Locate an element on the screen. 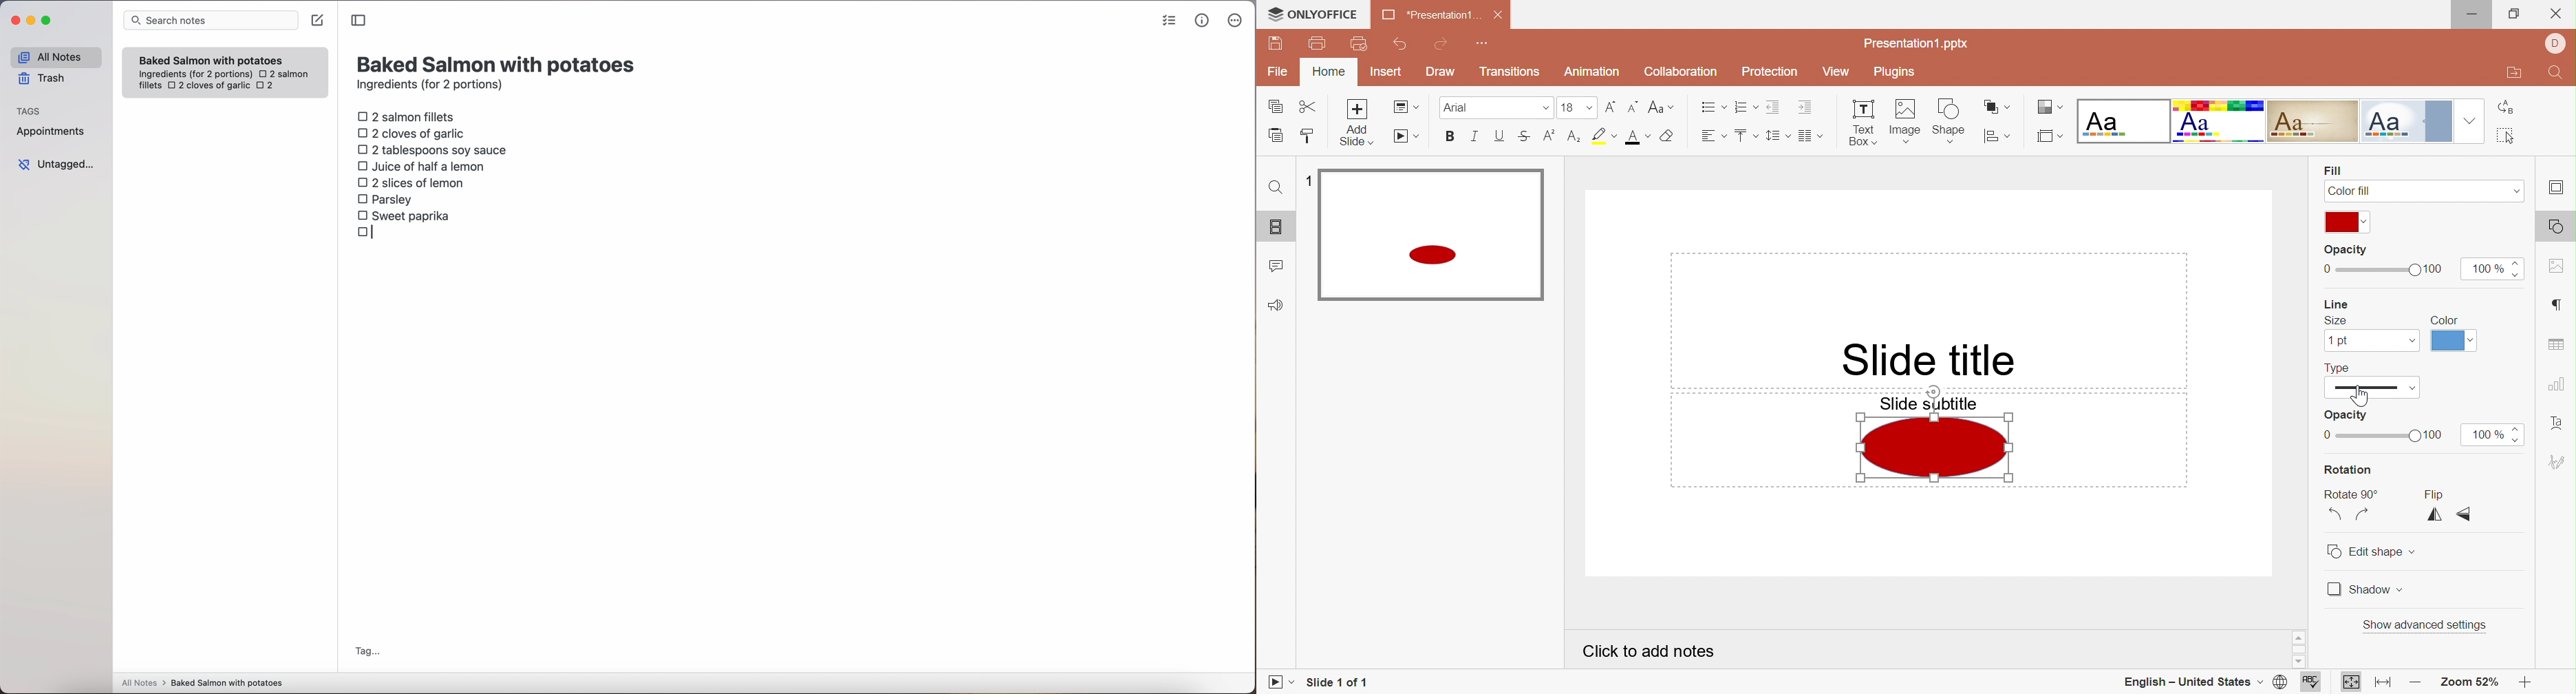 This screenshot has width=2576, height=700. create note is located at coordinates (316, 20).